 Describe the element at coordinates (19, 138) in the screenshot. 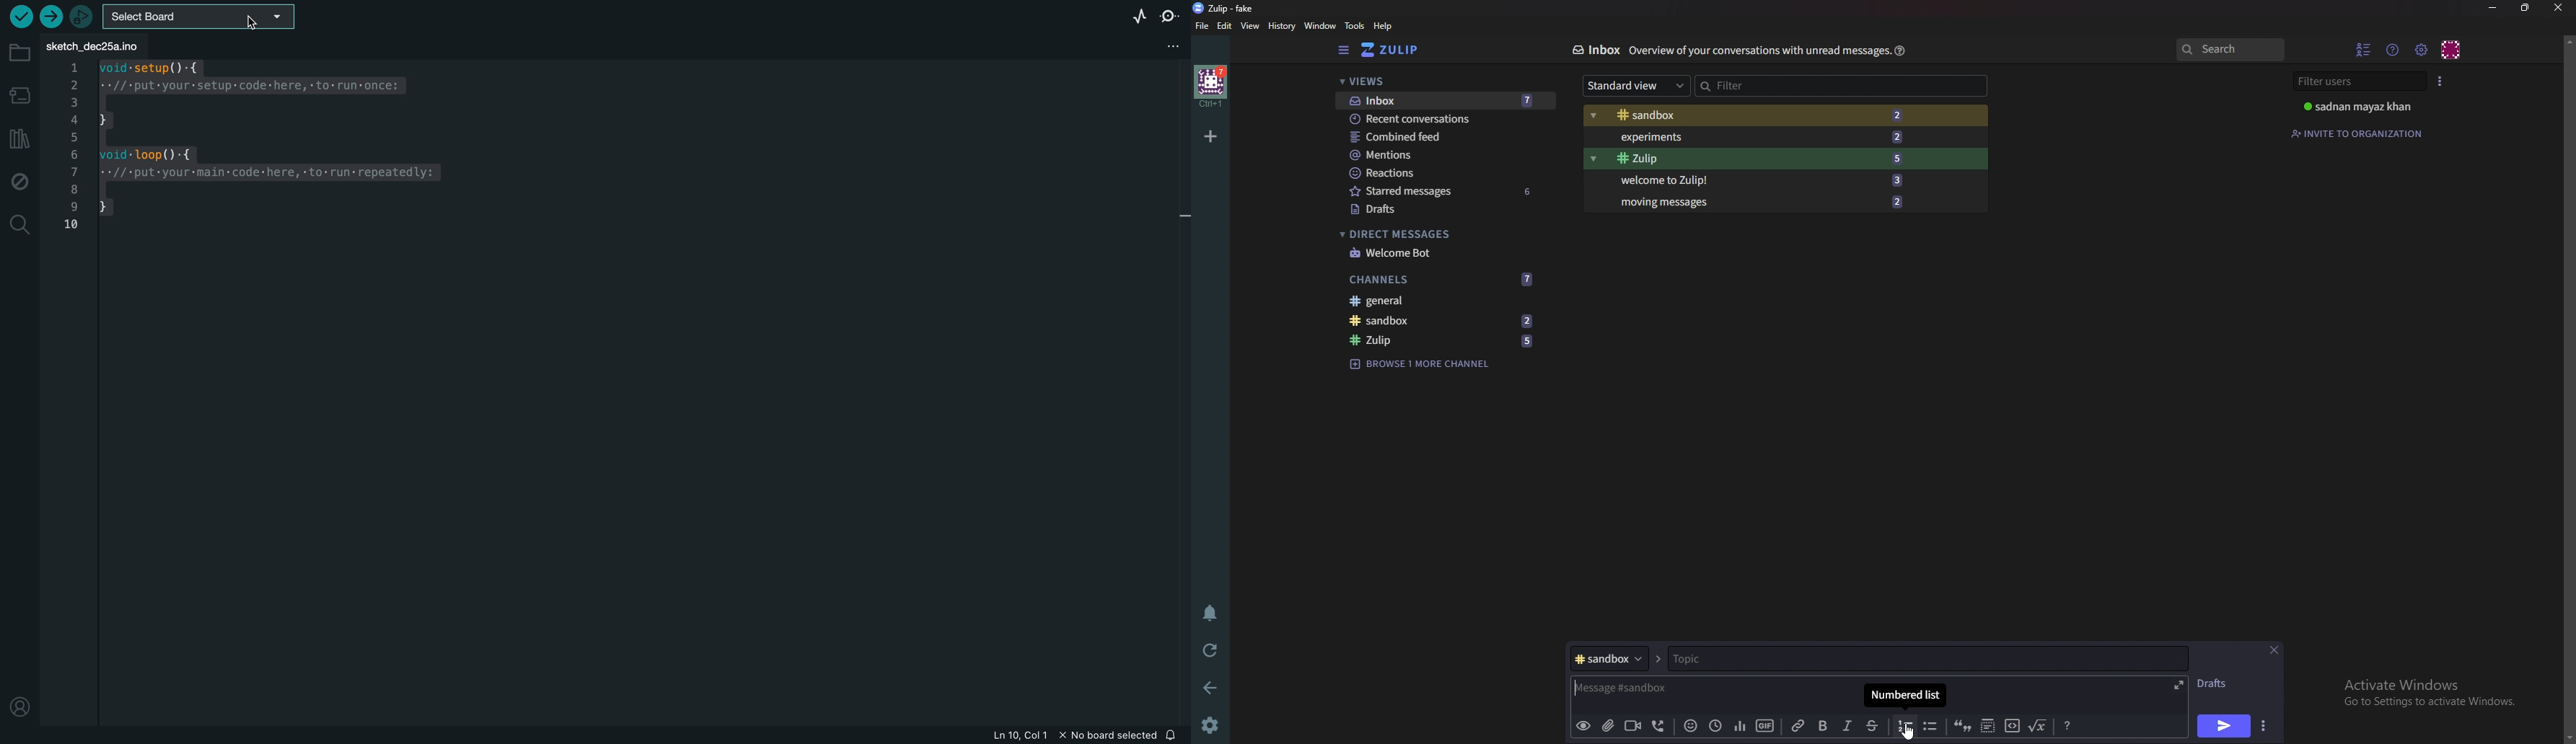

I see `library manager` at that location.